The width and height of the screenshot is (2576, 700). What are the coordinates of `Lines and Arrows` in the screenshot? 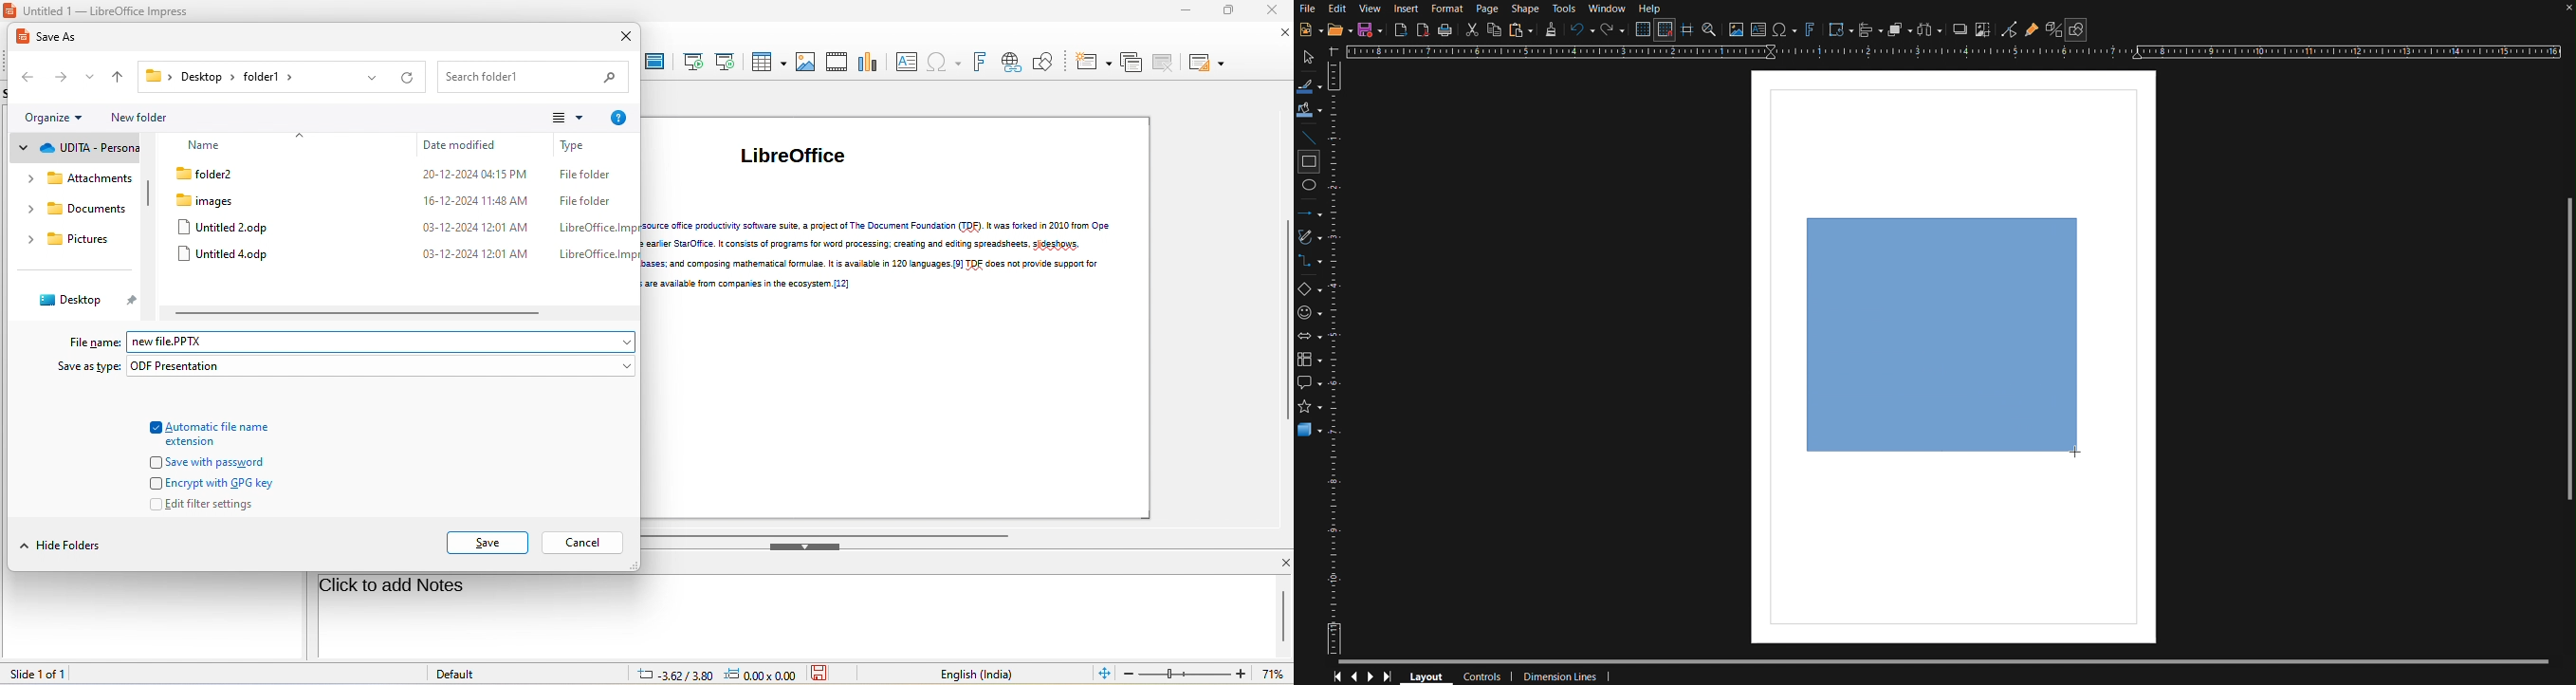 It's located at (1310, 213).